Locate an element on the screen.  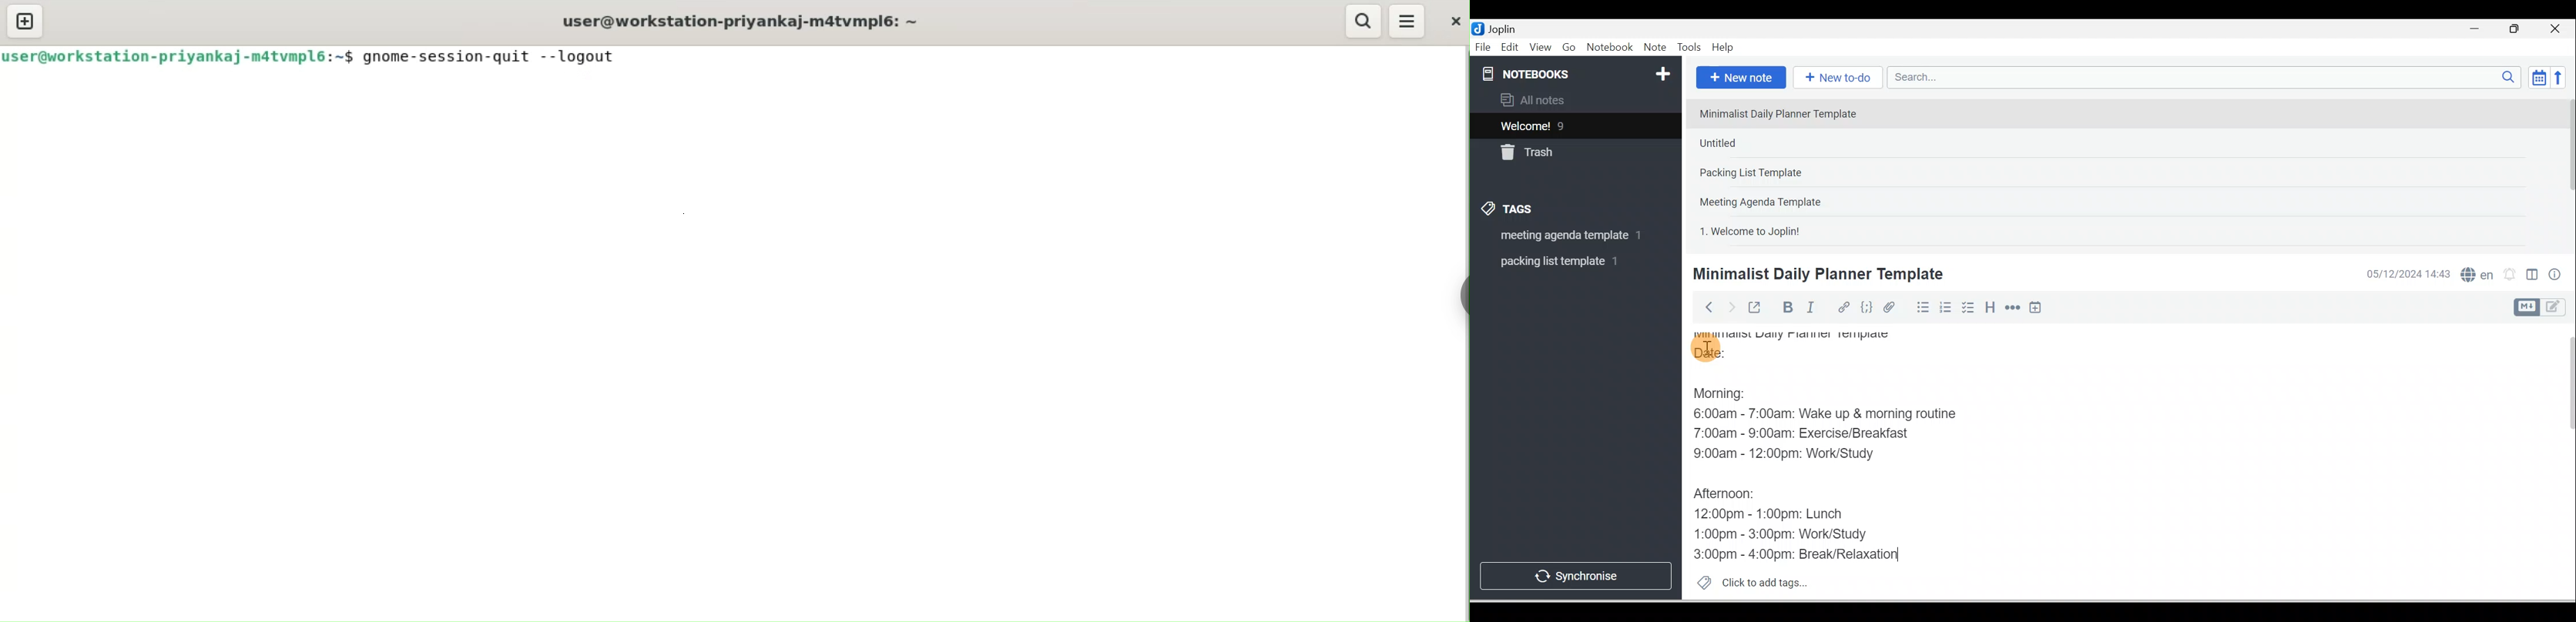
Minimalist Daily Planner Template is located at coordinates (1816, 274).